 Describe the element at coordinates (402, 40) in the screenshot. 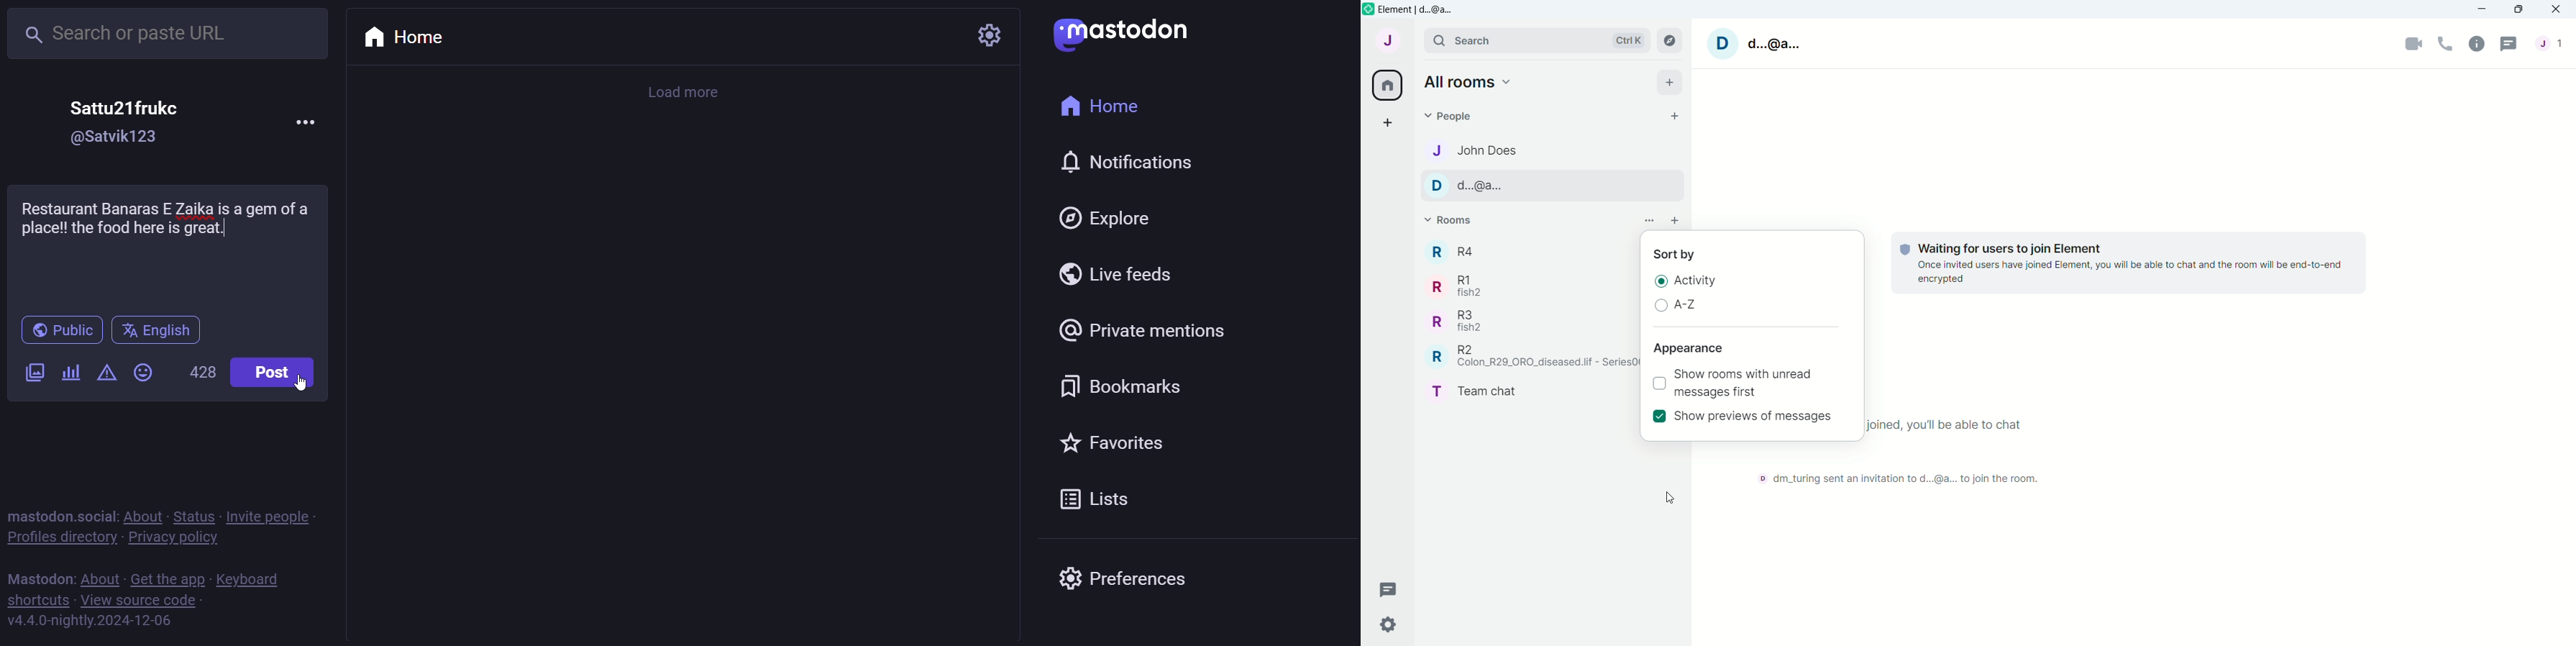

I see `home` at that location.